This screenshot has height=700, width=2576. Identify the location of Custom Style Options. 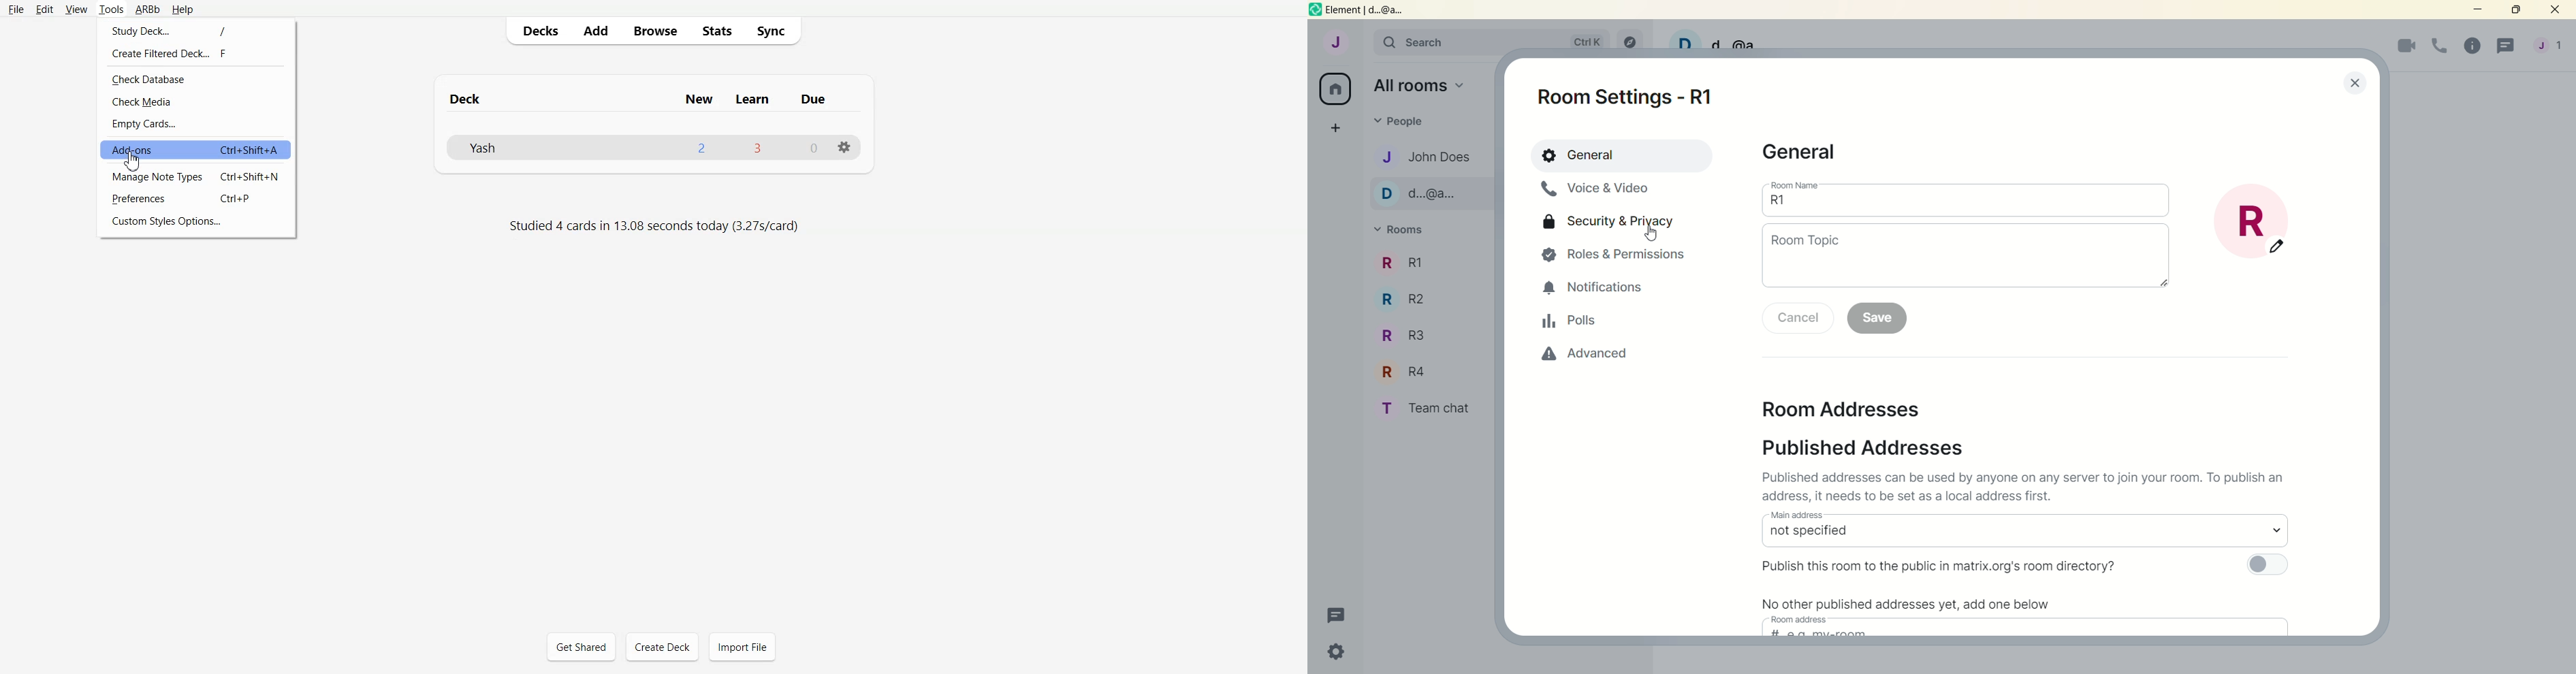
(197, 222).